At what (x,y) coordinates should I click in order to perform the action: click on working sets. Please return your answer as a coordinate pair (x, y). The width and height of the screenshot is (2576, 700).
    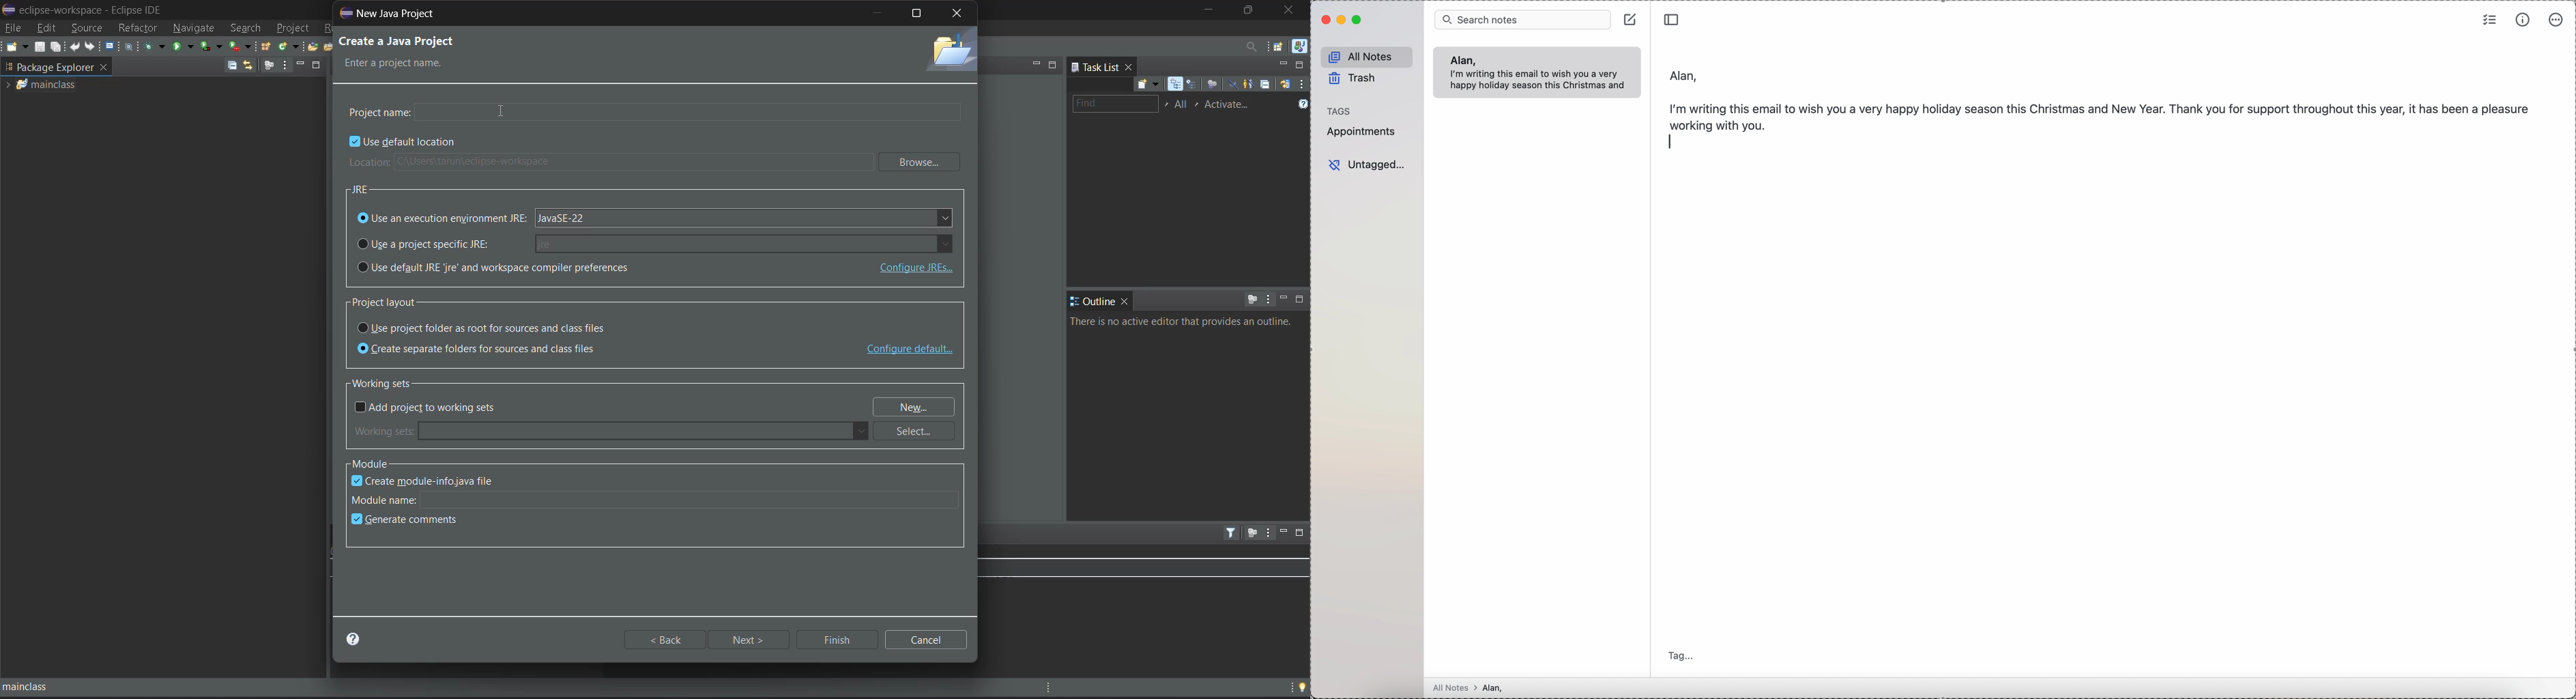
    Looking at the image, I should click on (611, 431).